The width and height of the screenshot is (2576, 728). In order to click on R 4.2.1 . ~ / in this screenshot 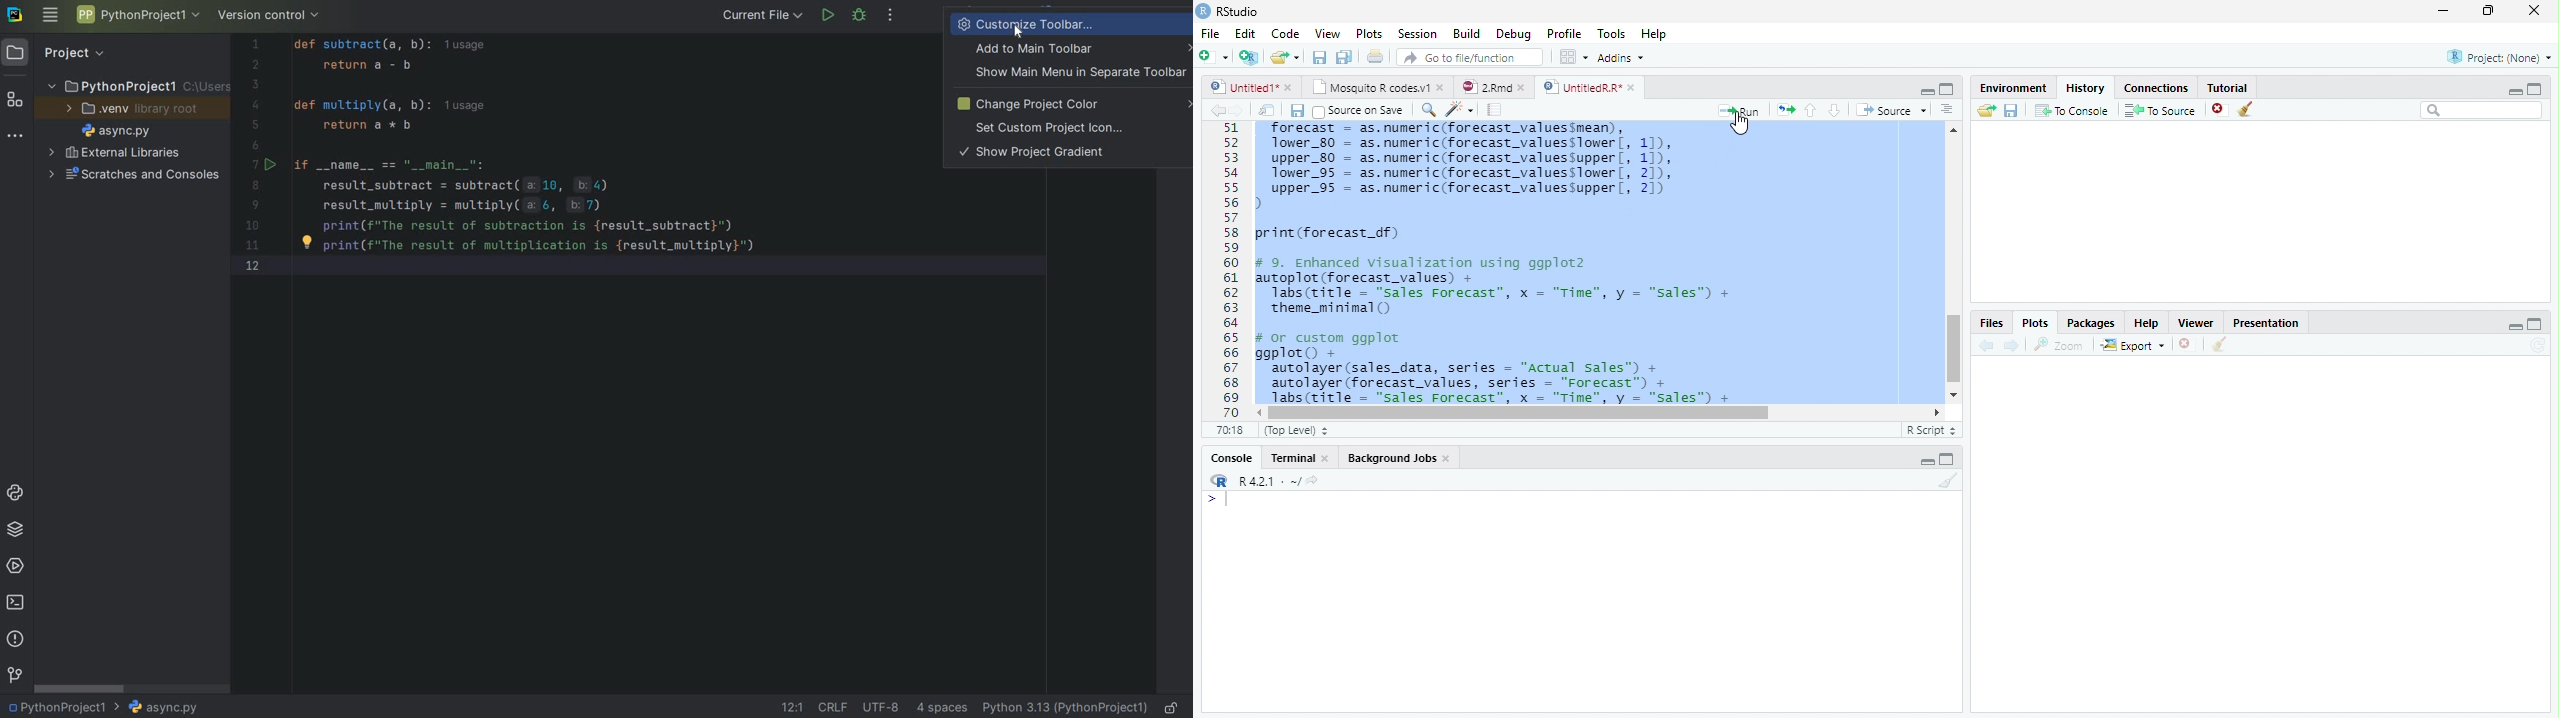, I will do `click(1269, 482)`.